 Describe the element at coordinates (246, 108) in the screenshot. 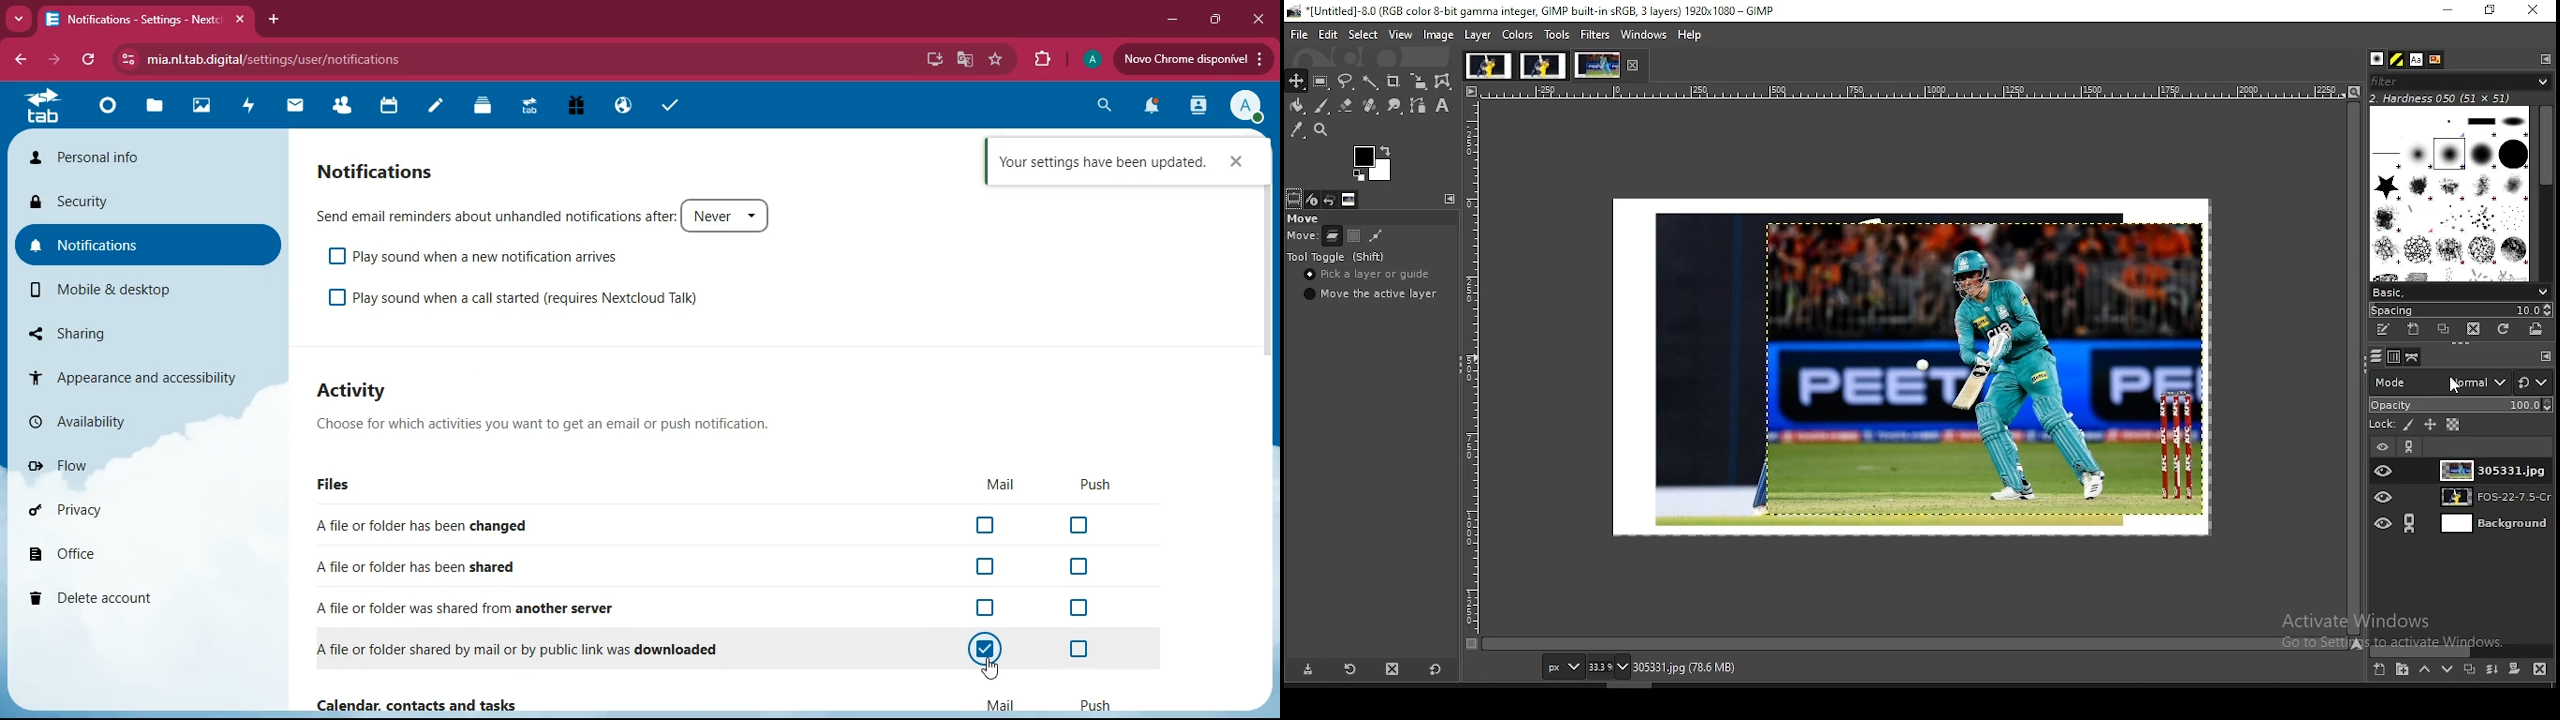

I see `activity` at that location.